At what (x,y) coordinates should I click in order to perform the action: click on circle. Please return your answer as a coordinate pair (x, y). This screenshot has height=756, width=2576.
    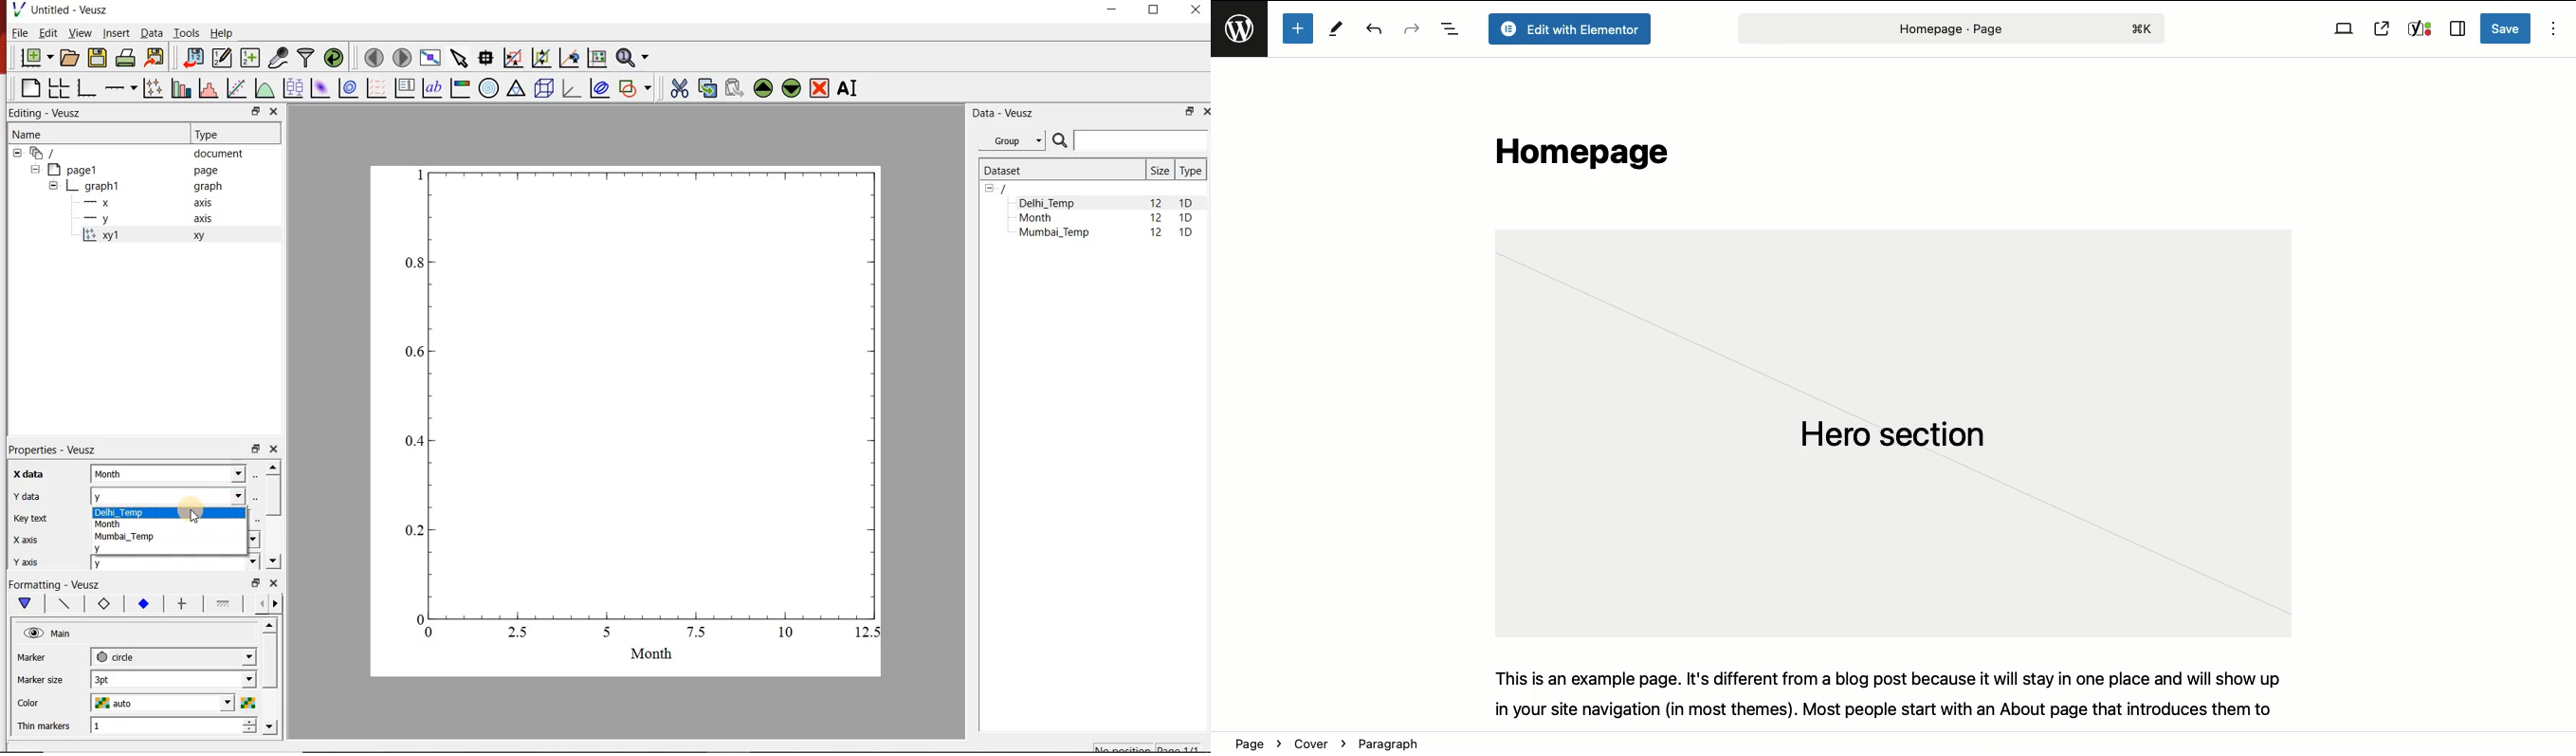
    Looking at the image, I should click on (174, 657).